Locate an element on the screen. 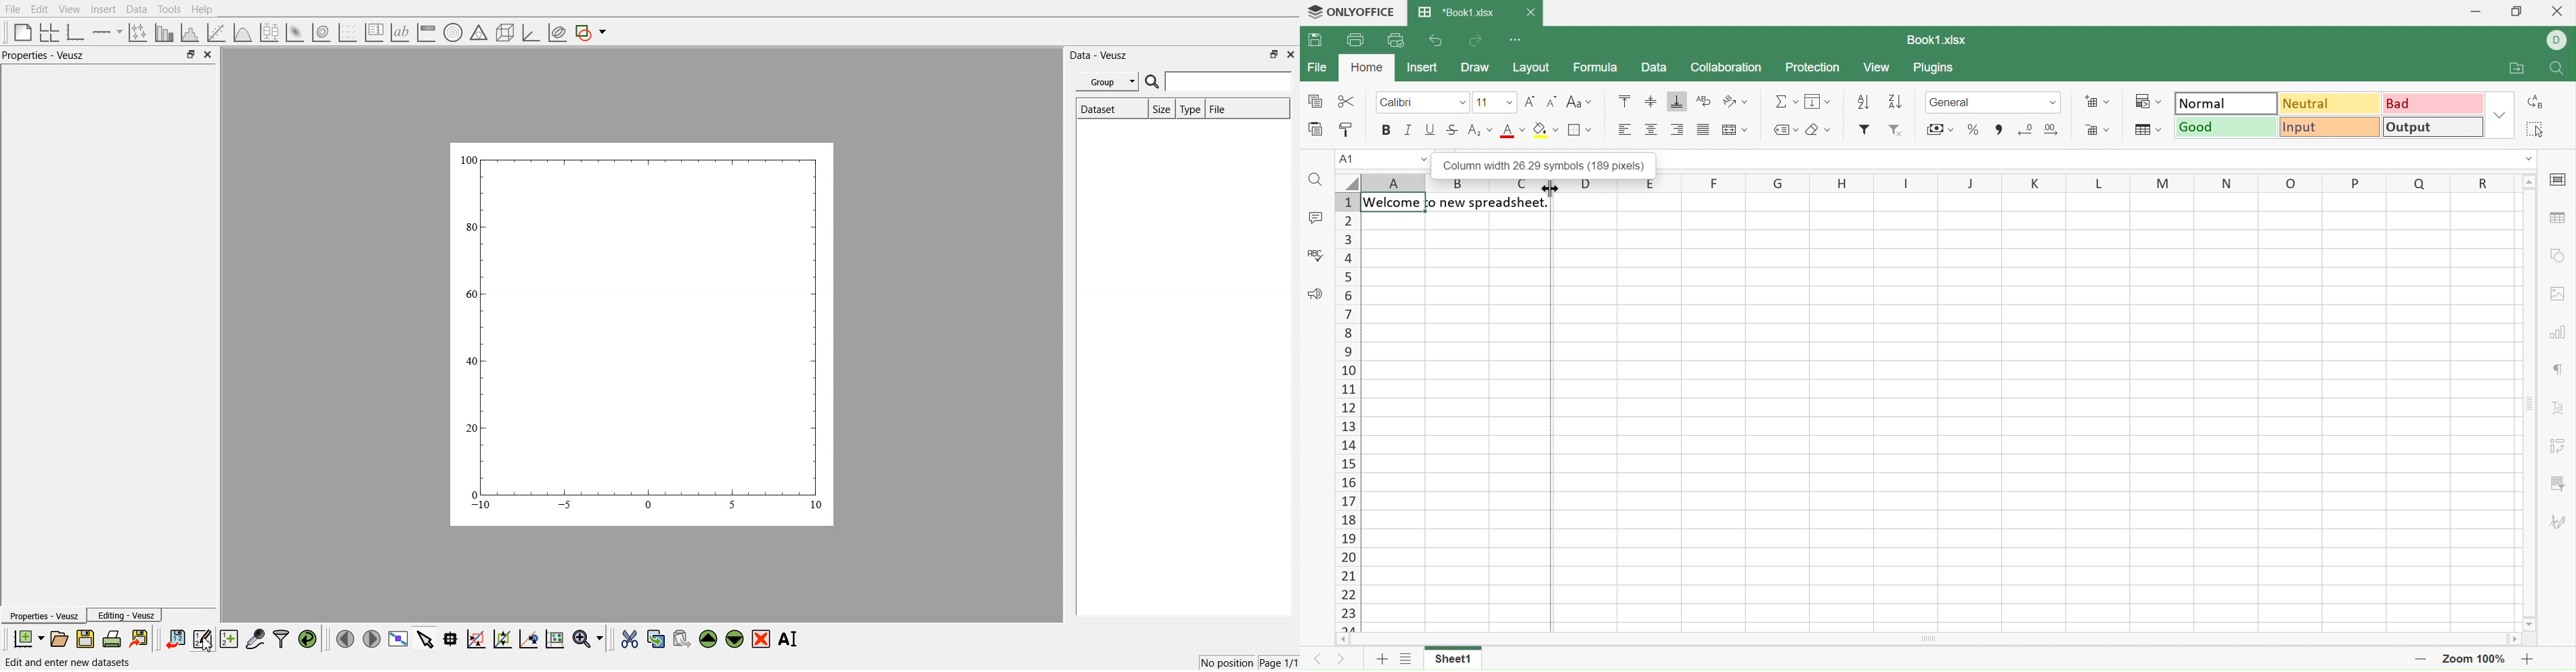 The image size is (2576, 672). Welcome to new spreadsheet is located at coordinates (1457, 204).